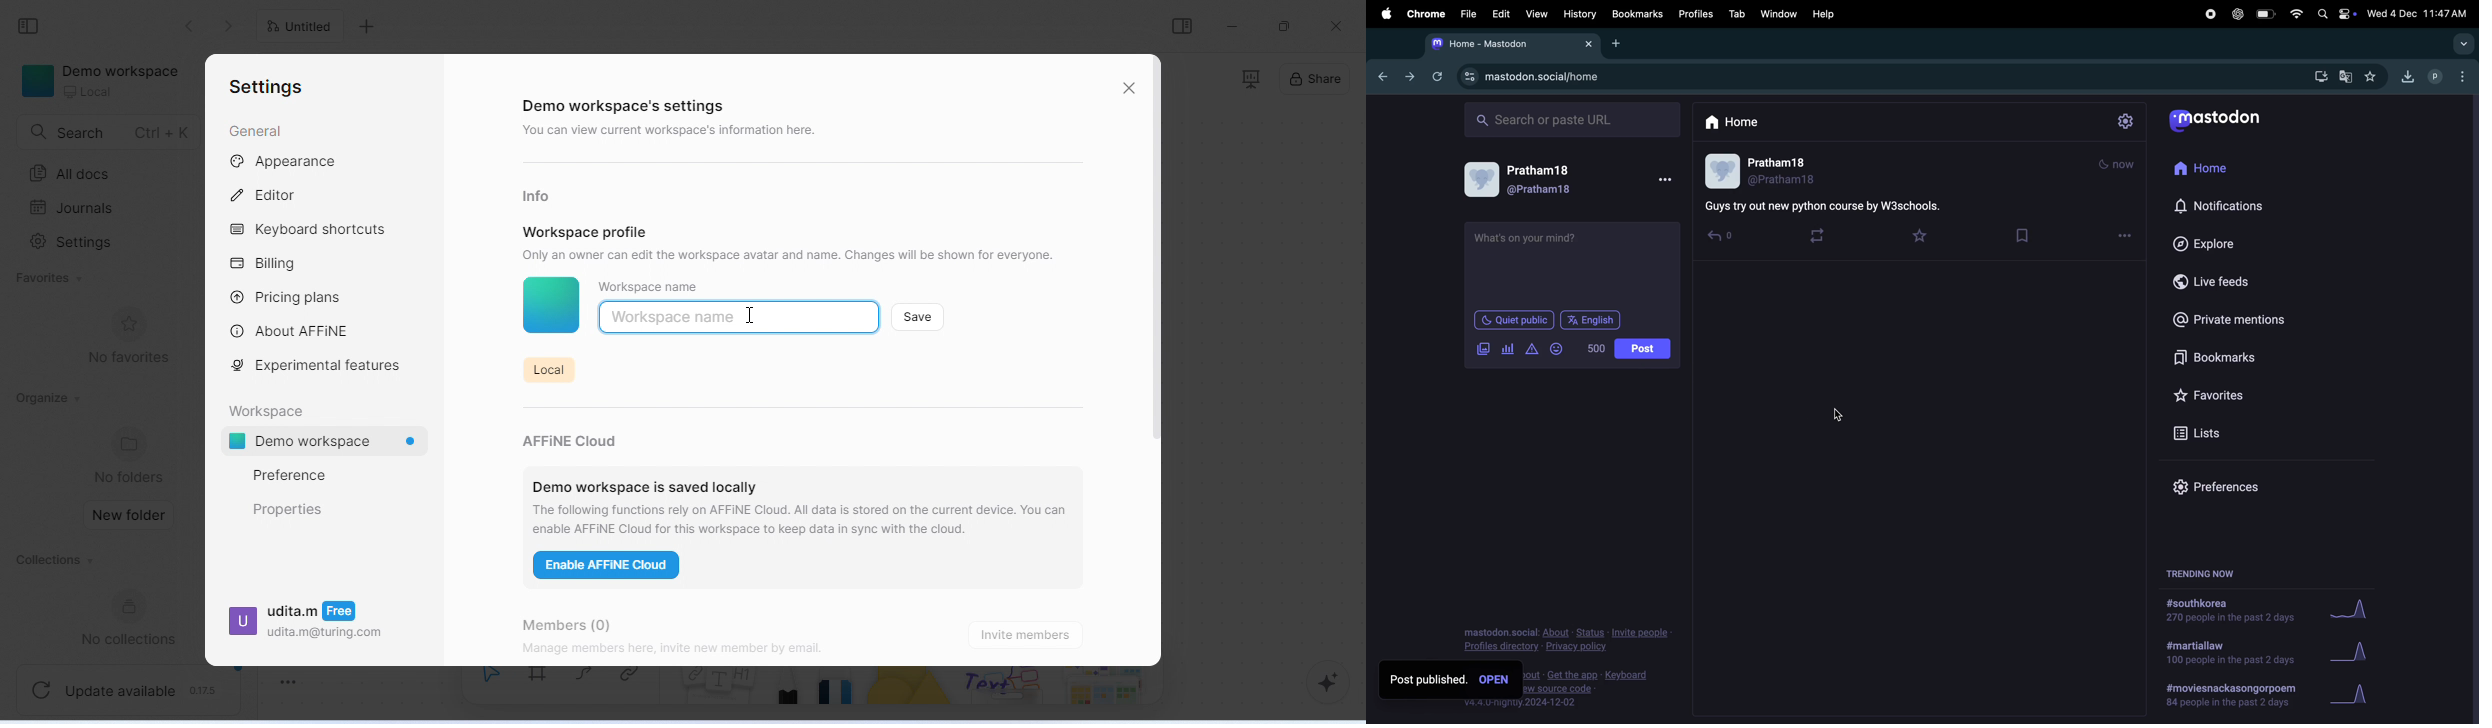 The height and width of the screenshot is (728, 2492). Describe the element at coordinates (271, 409) in the screenshot. I see `workspace` at that location.